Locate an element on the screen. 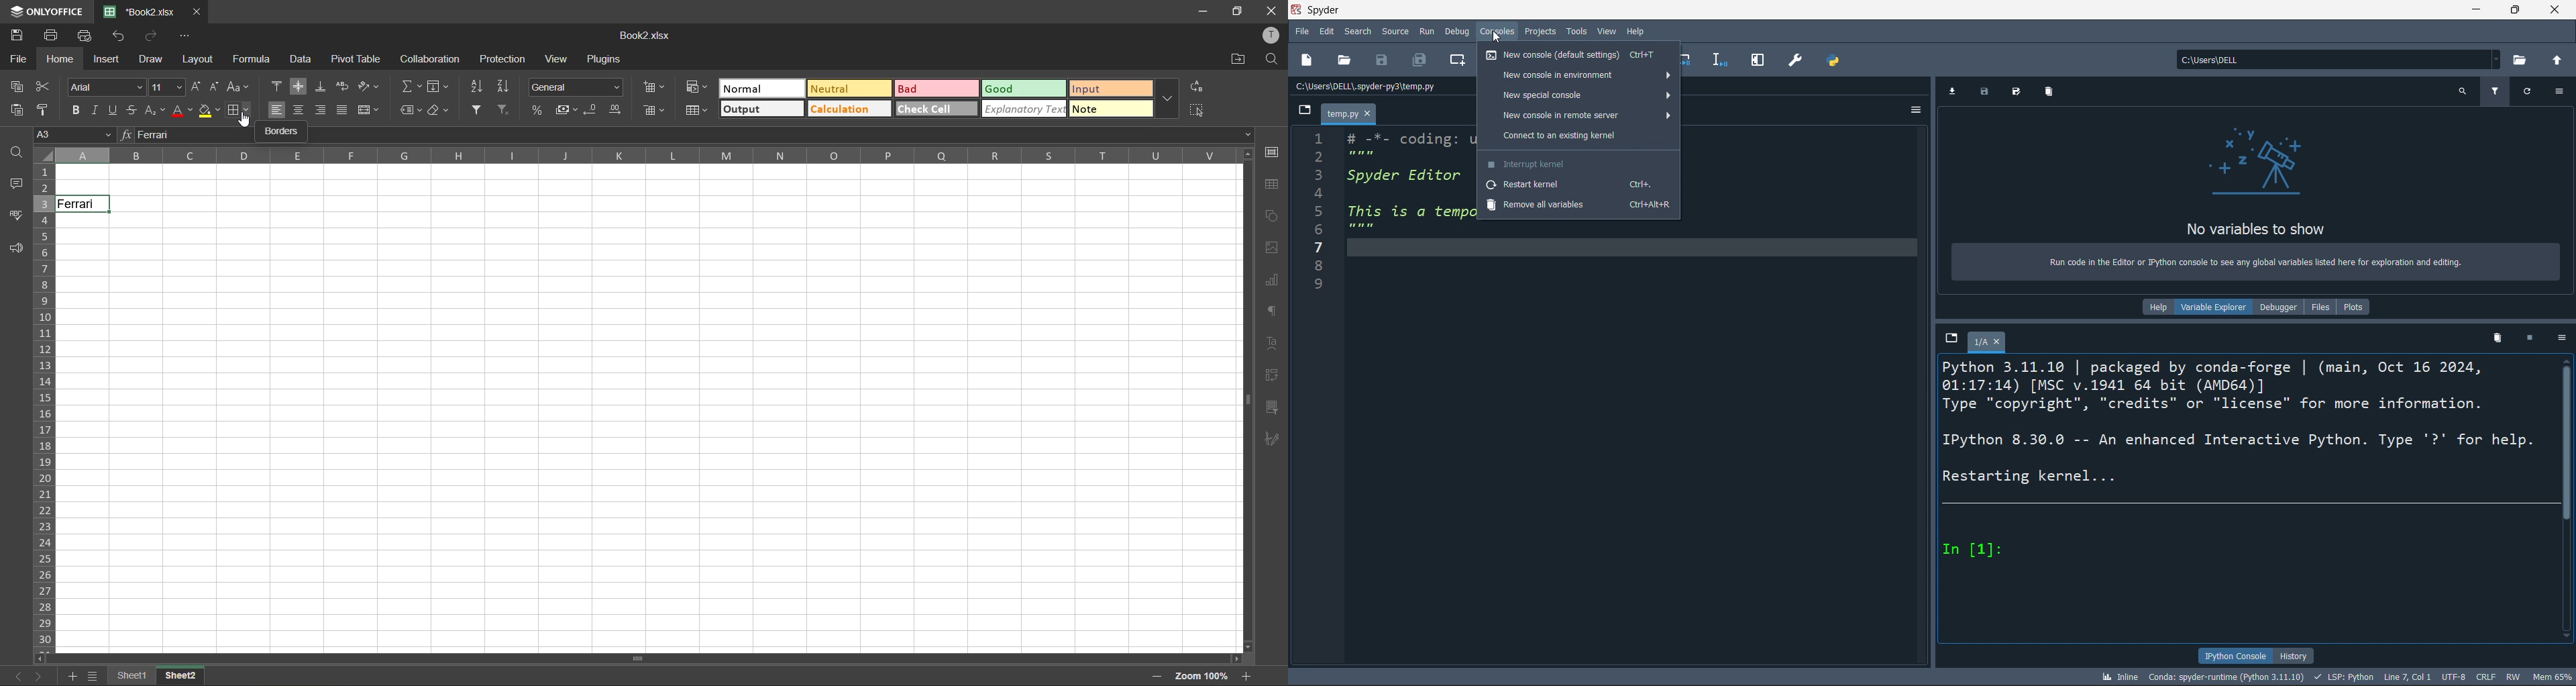 Image resolution: width=2576 pixels, height=700 pixels. new console (default settings)  is located at coordinates (1577, 56).